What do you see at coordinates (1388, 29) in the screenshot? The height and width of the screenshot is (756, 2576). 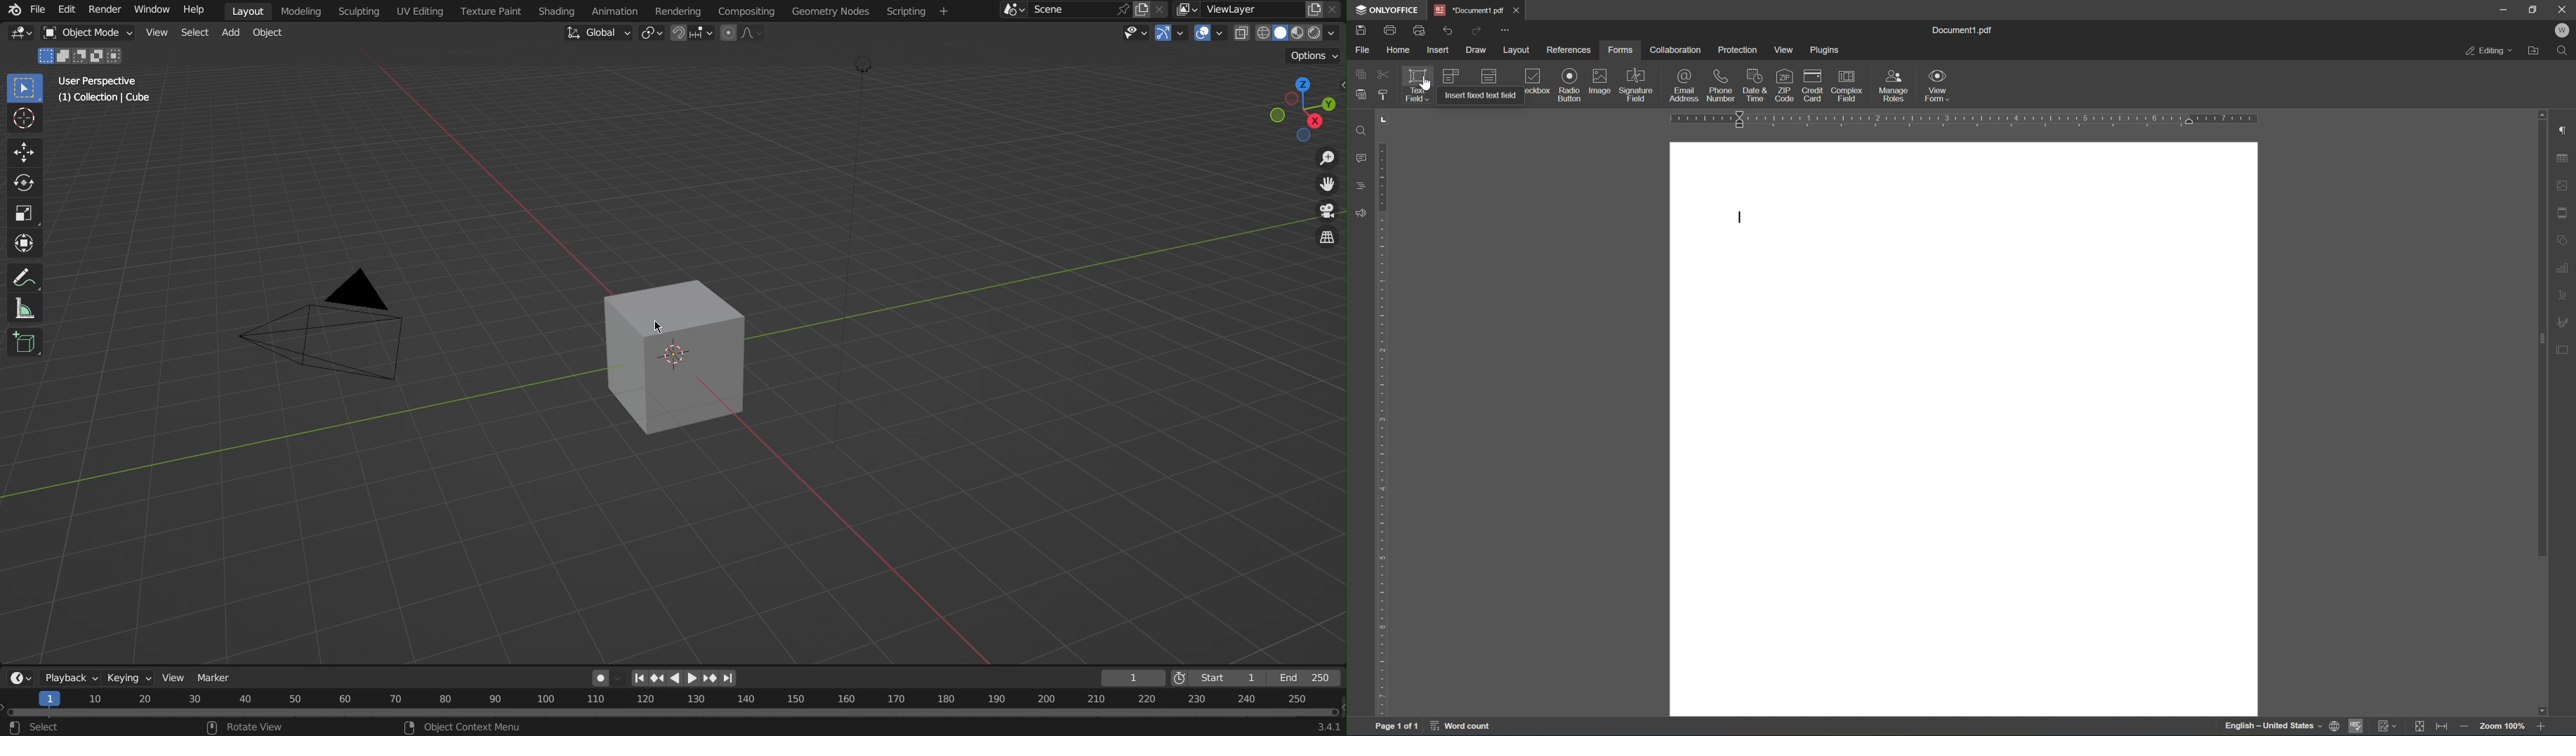 I see `print` at bounding box center [1388, 29].